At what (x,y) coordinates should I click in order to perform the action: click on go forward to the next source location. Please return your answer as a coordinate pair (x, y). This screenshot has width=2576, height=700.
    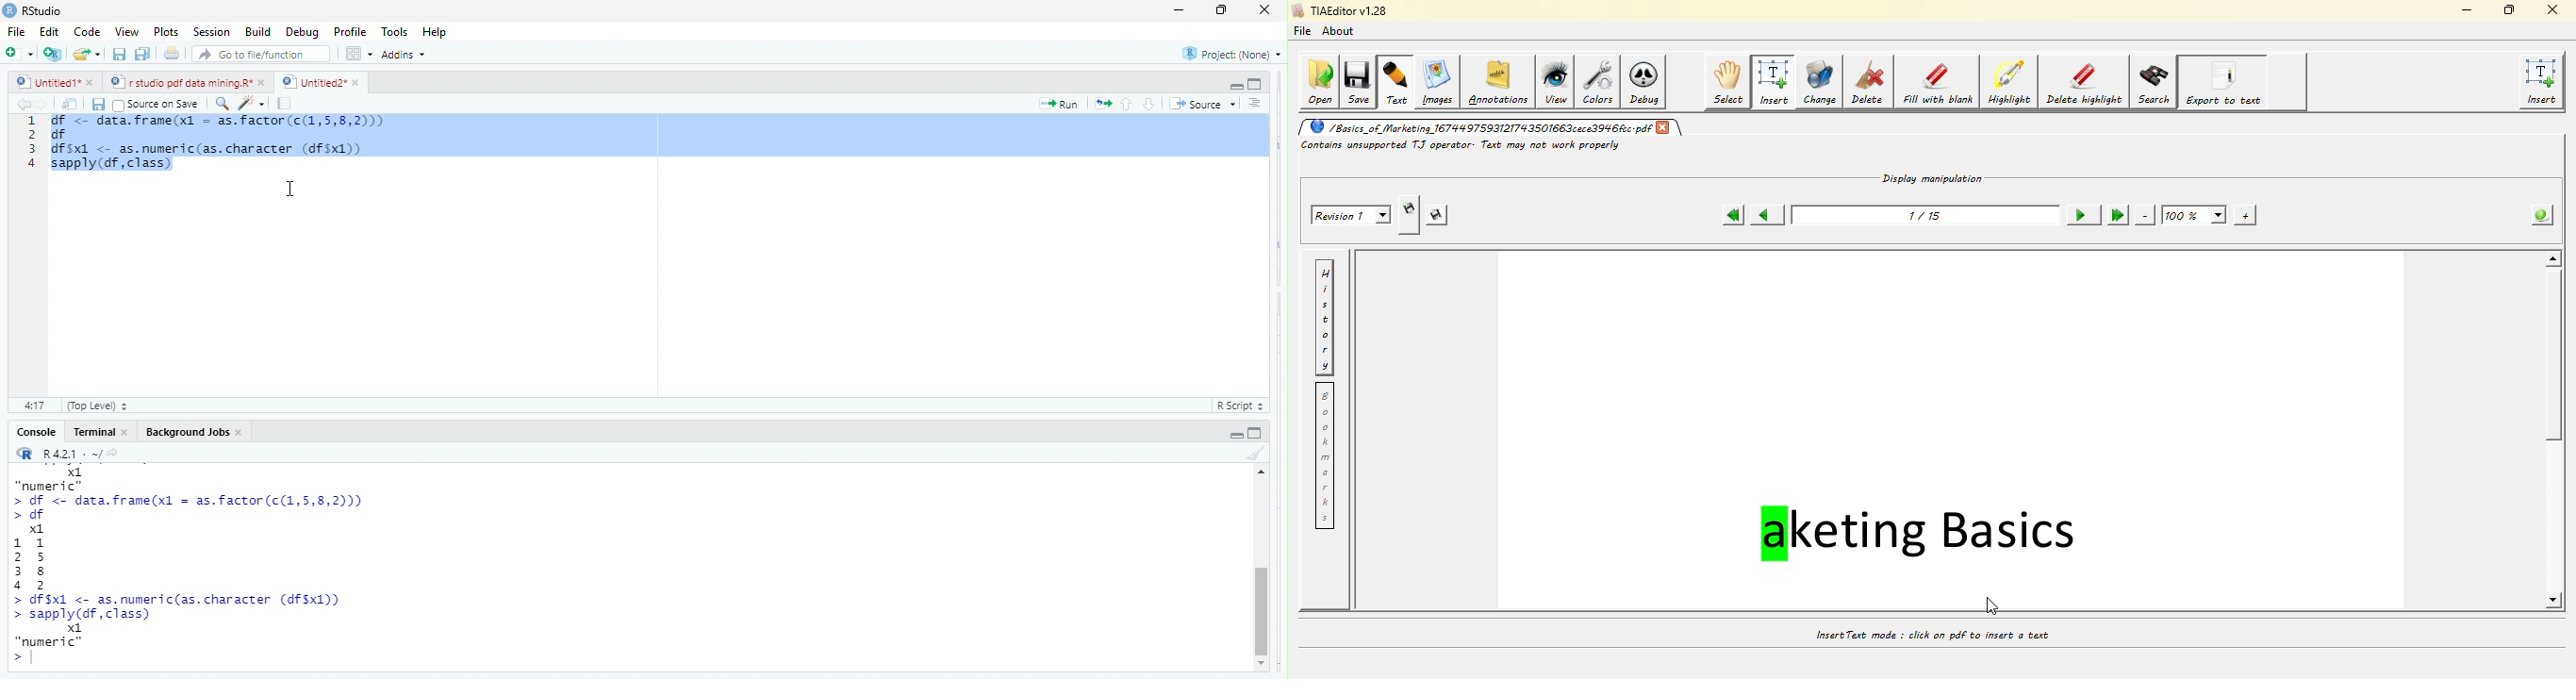
    Looking at the image, I should click on (46, 104).